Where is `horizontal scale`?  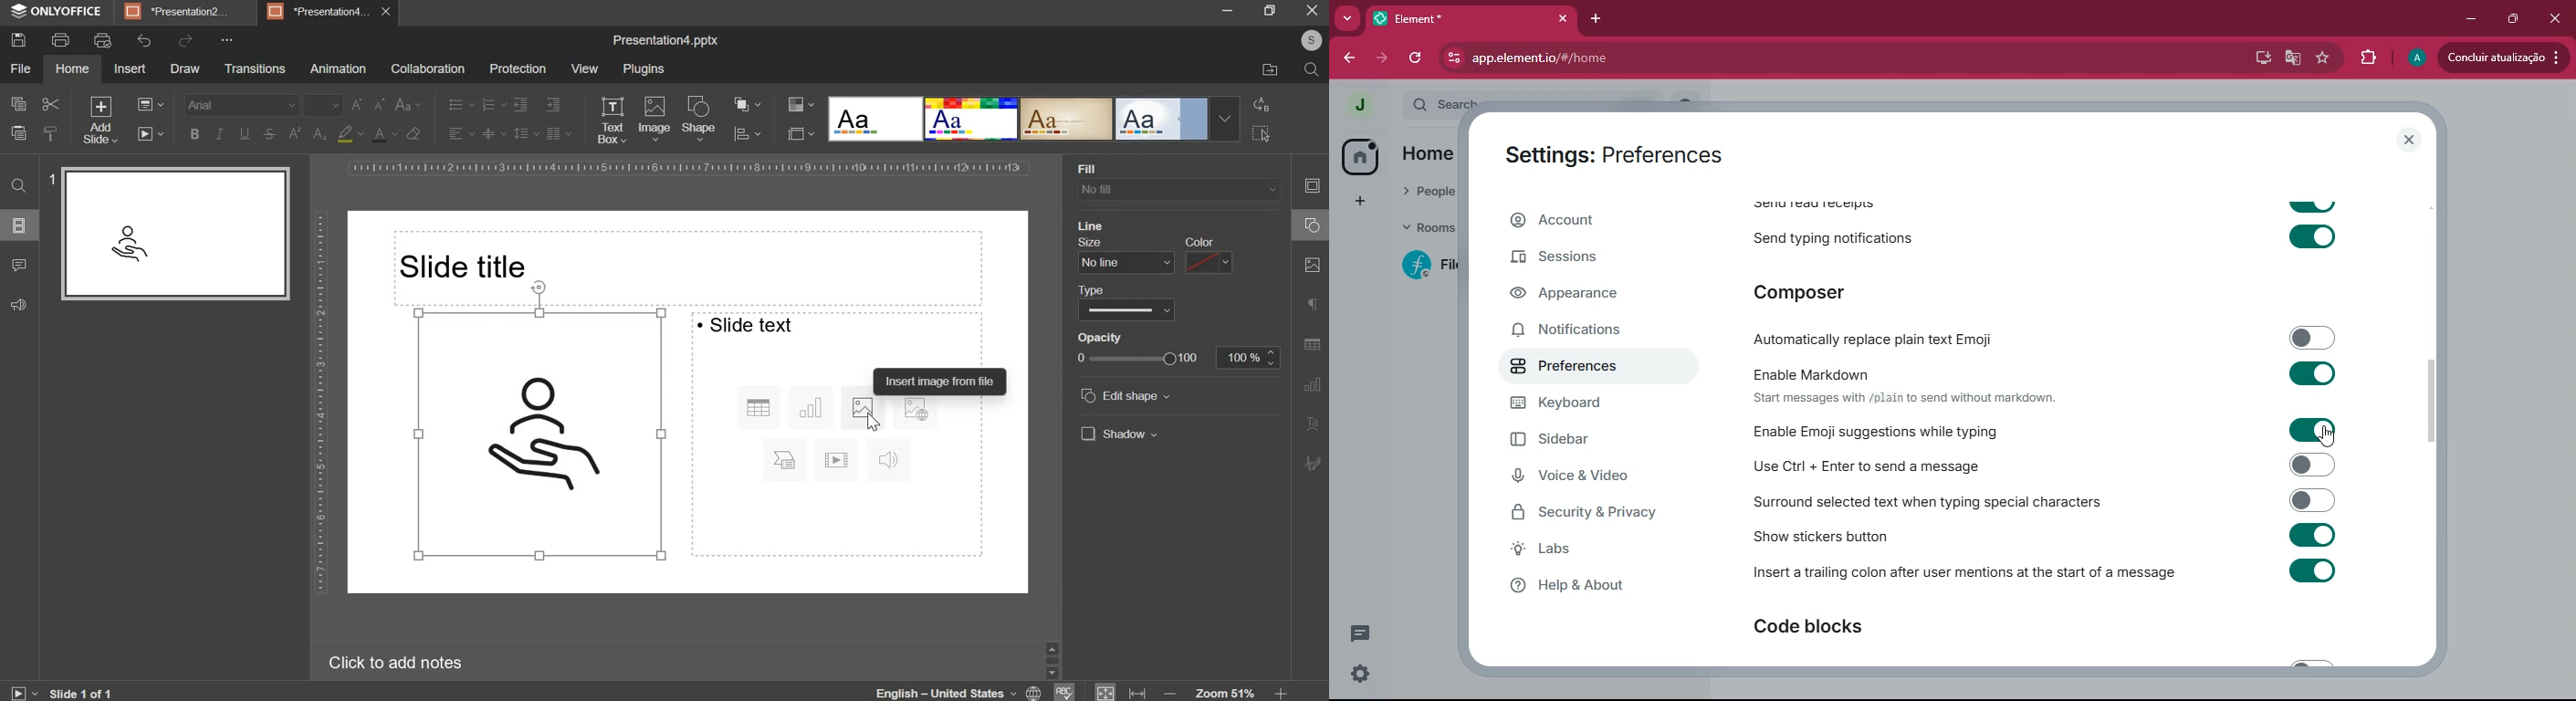
horizontal scale is located at coordinates (689, 167).